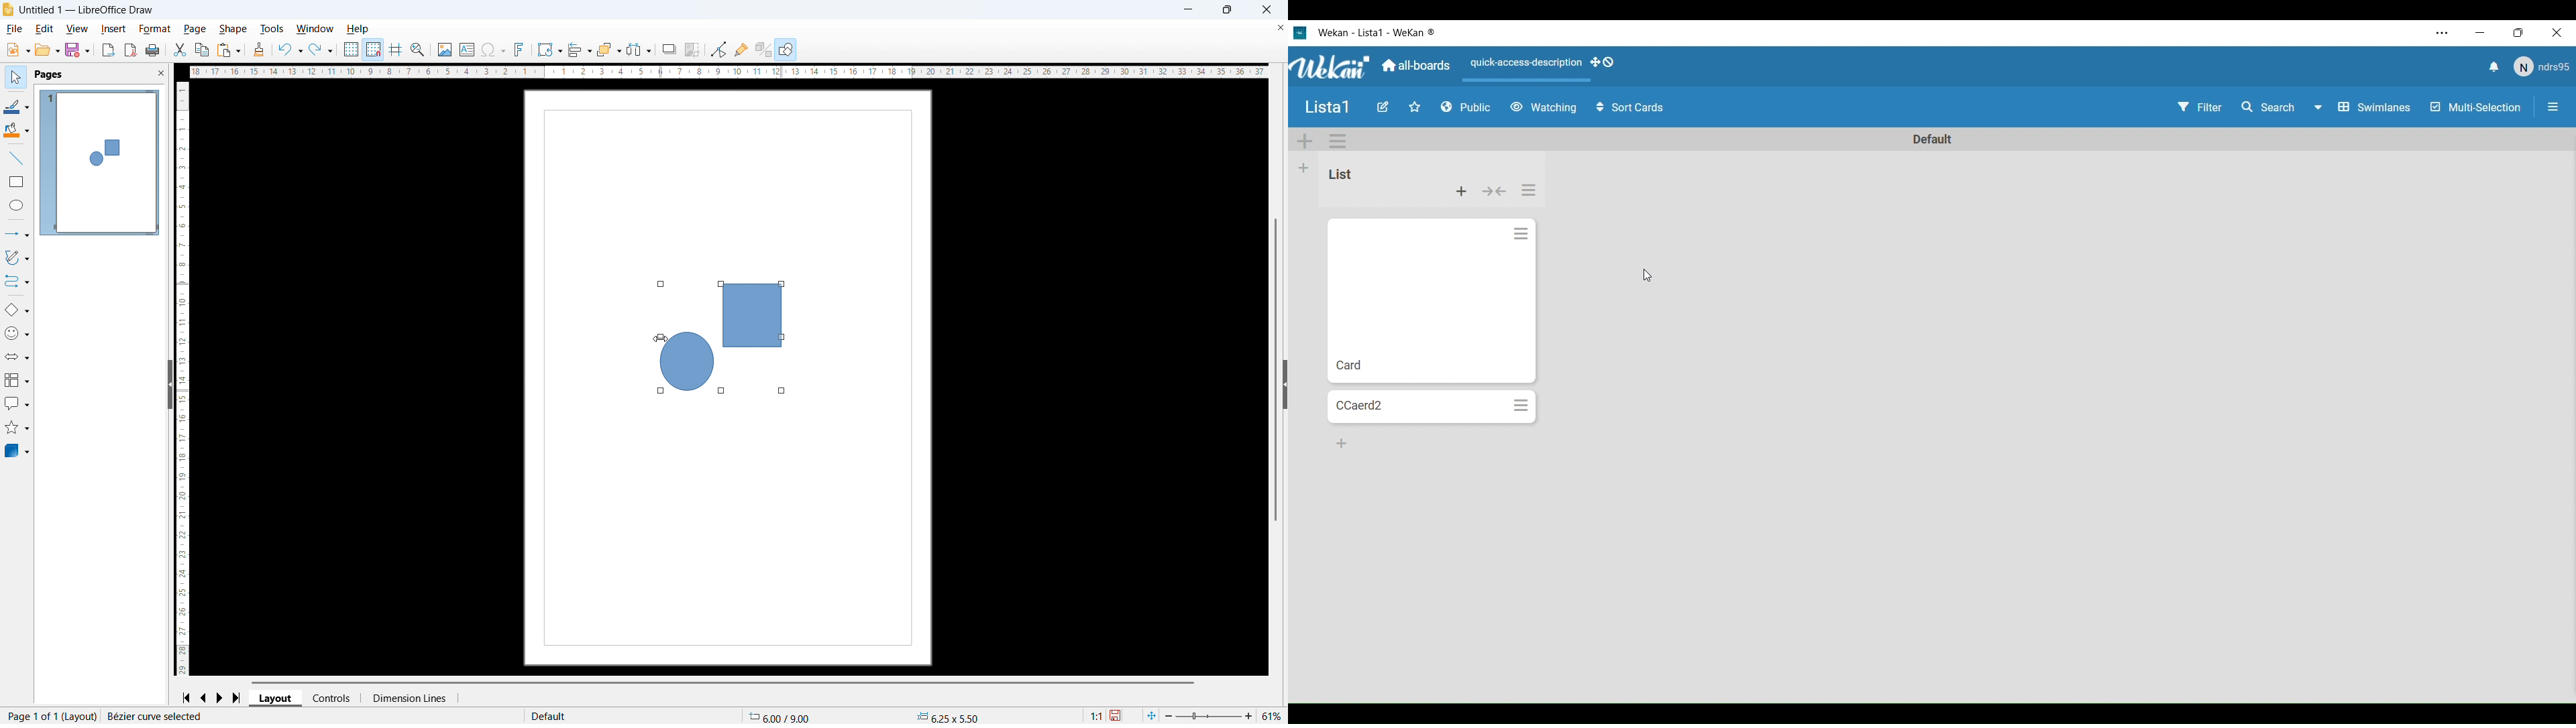 Image resolution: width=2576 pixels, height=728 pixels. Describe the element at coordinates (409, 698) in the screenshot. I see `Dimension lines ` at that location.